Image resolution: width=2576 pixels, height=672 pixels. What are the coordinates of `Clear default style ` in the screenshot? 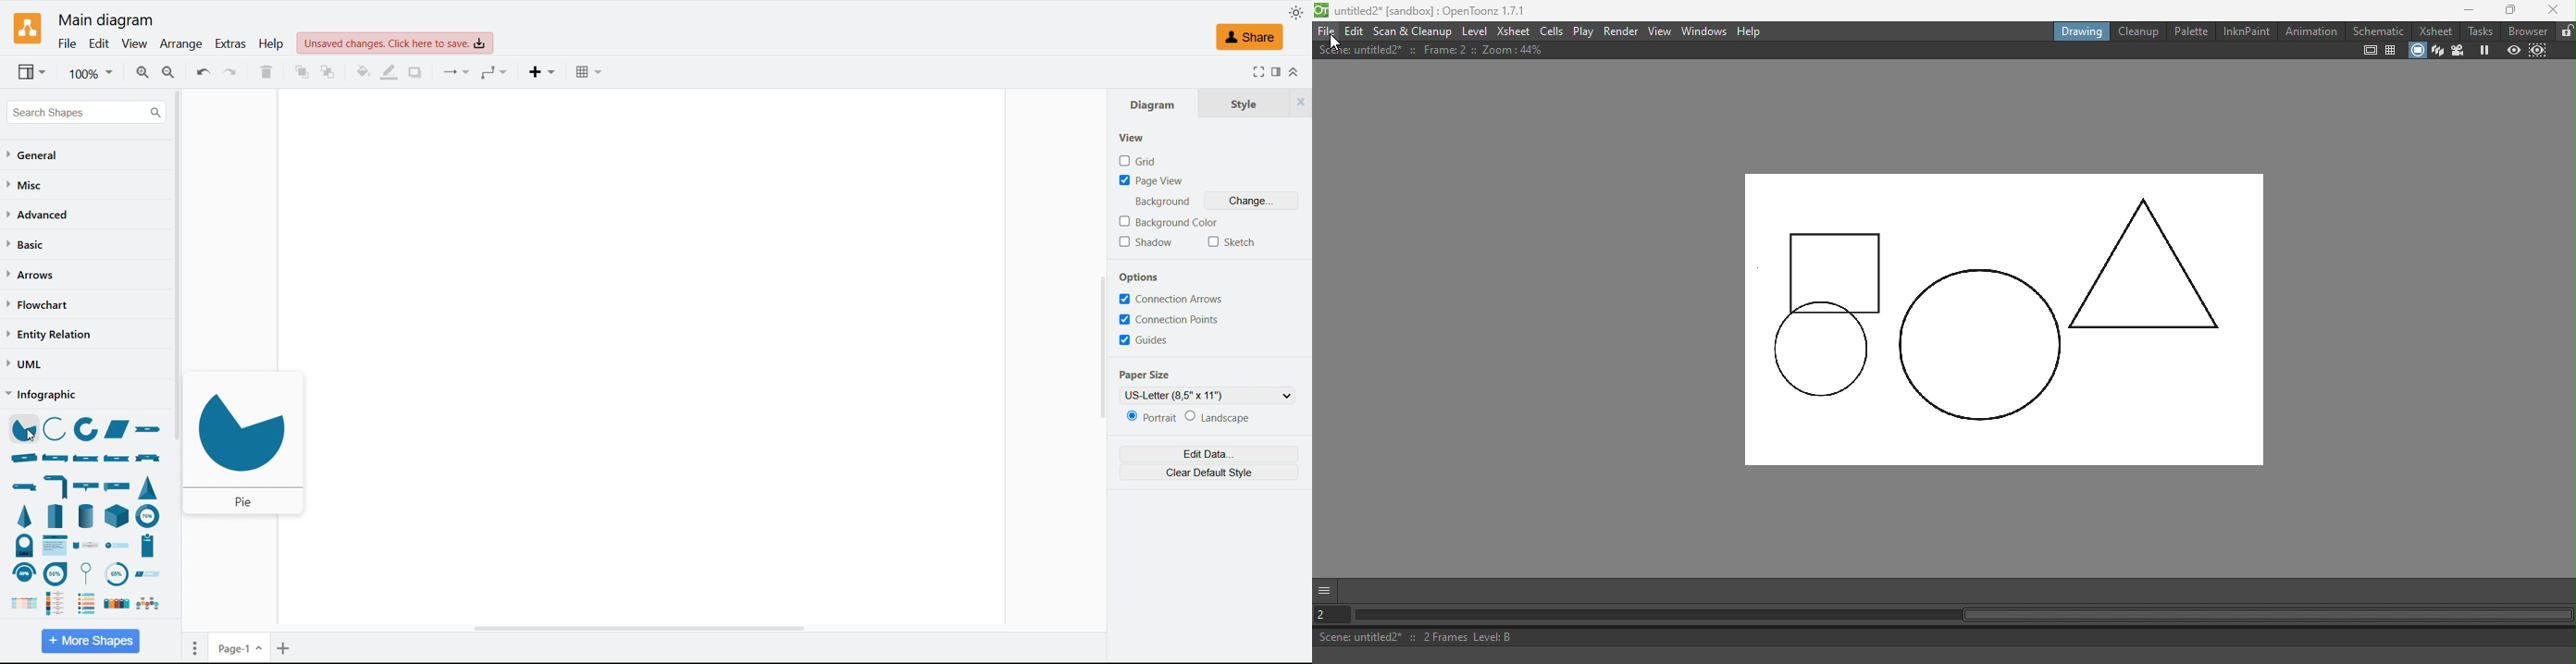 It's located at (1209, 472).